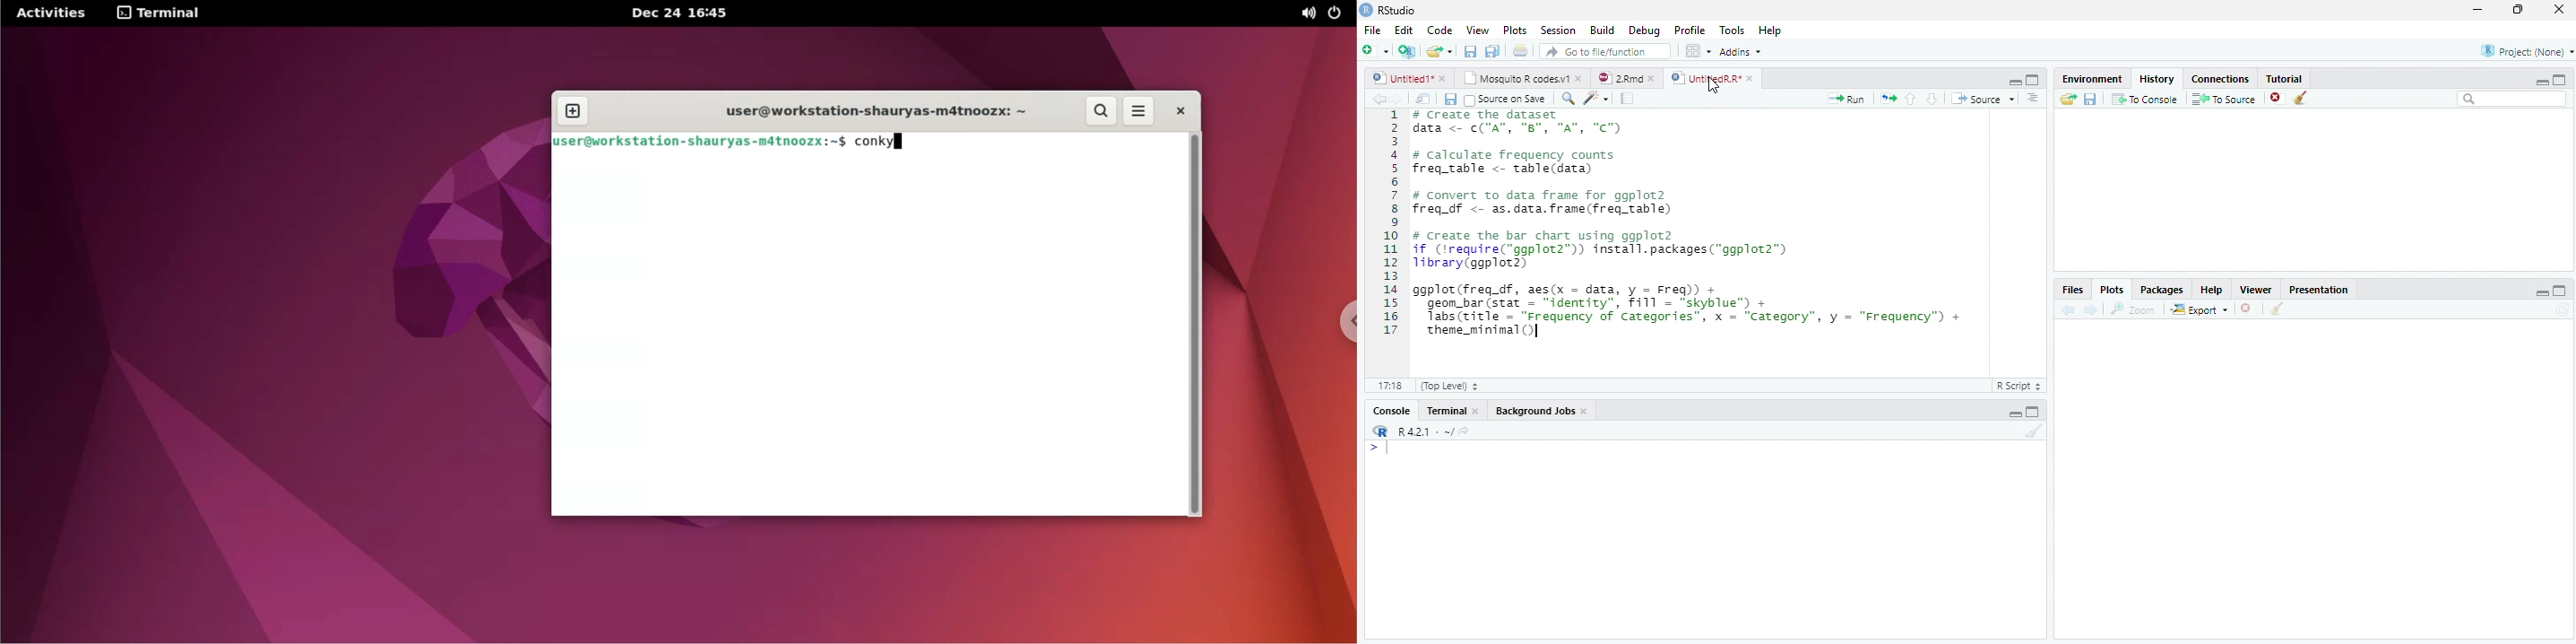 The image size is (2576, 644). I want to click on Close, so click(2558, 10).